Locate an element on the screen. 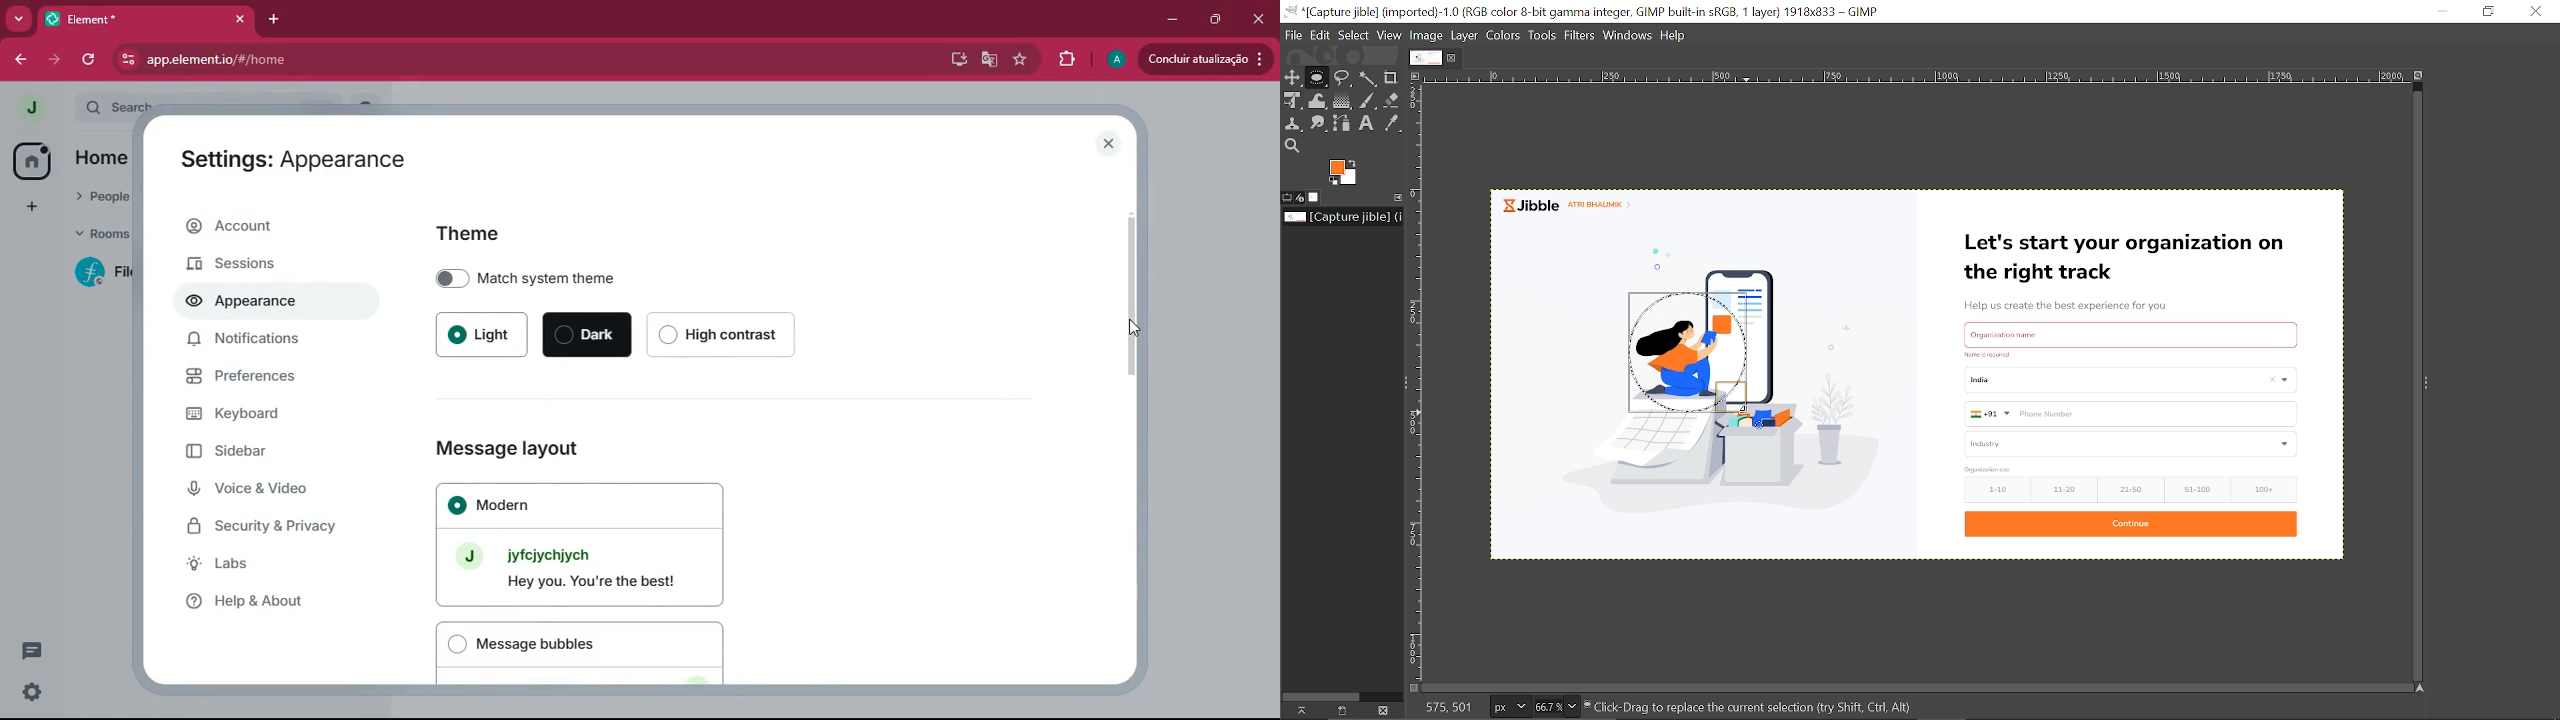 The image size is (2576, 728). Element* is located at coordinates (131, 18).